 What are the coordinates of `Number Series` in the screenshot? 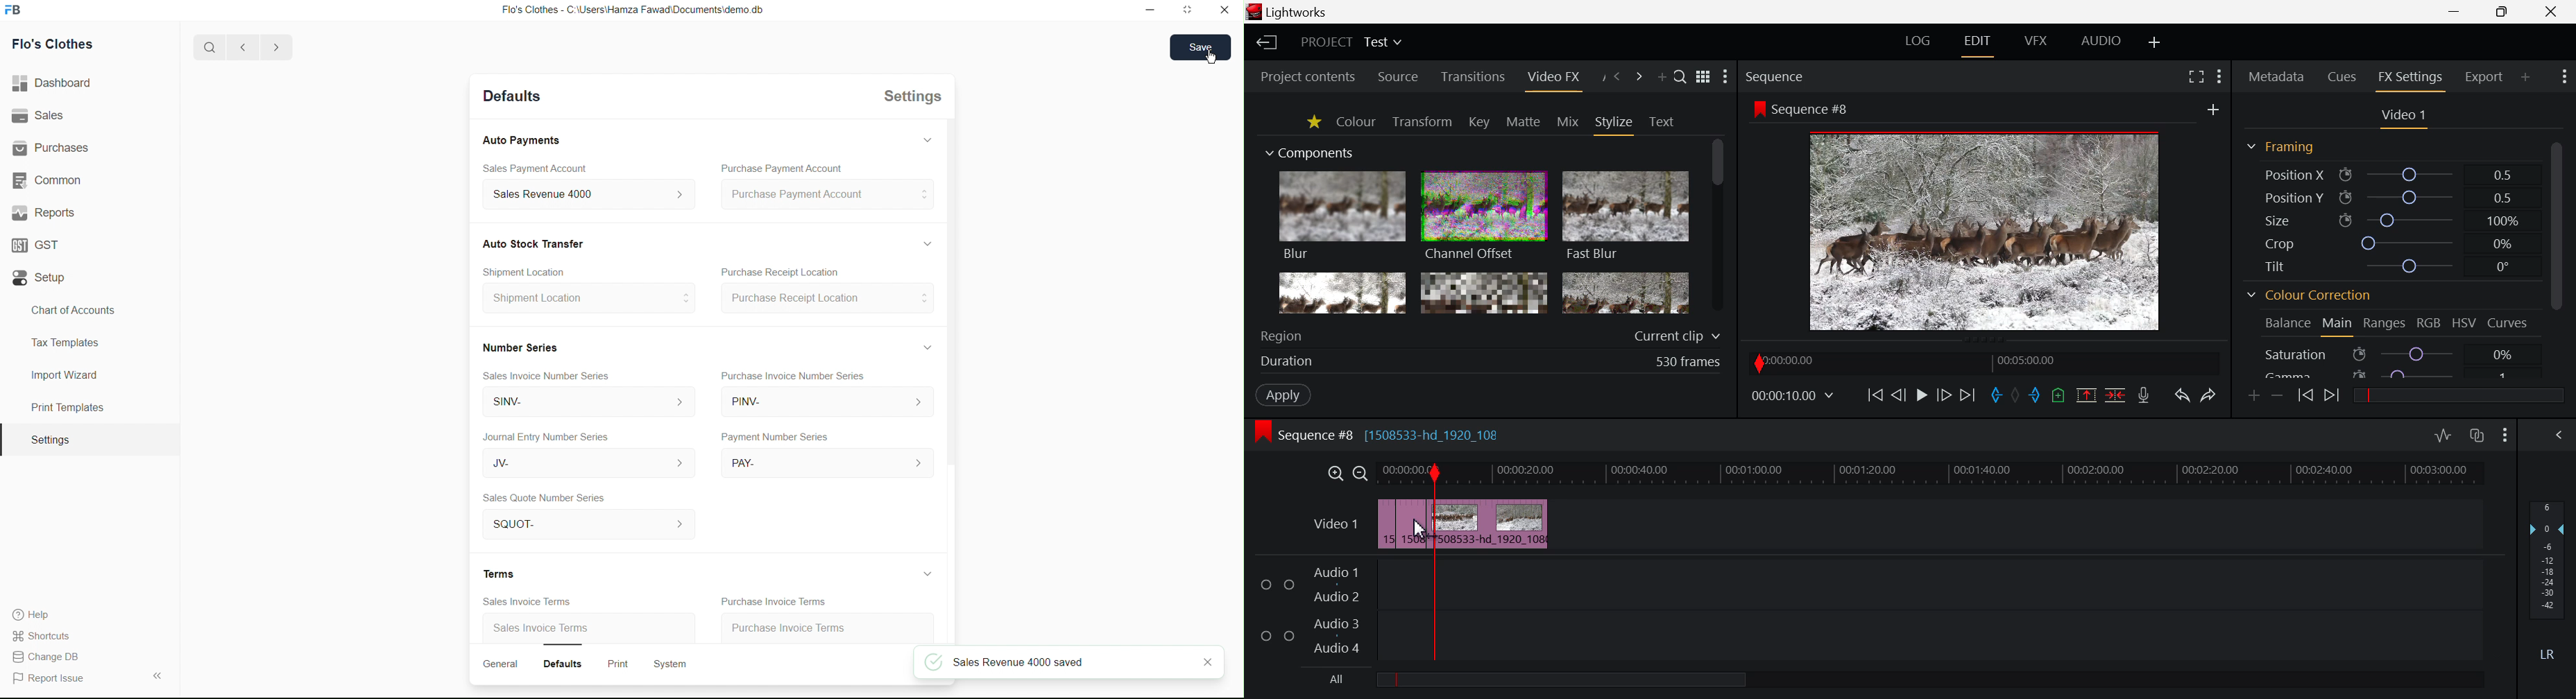 It's located at (525, 349).